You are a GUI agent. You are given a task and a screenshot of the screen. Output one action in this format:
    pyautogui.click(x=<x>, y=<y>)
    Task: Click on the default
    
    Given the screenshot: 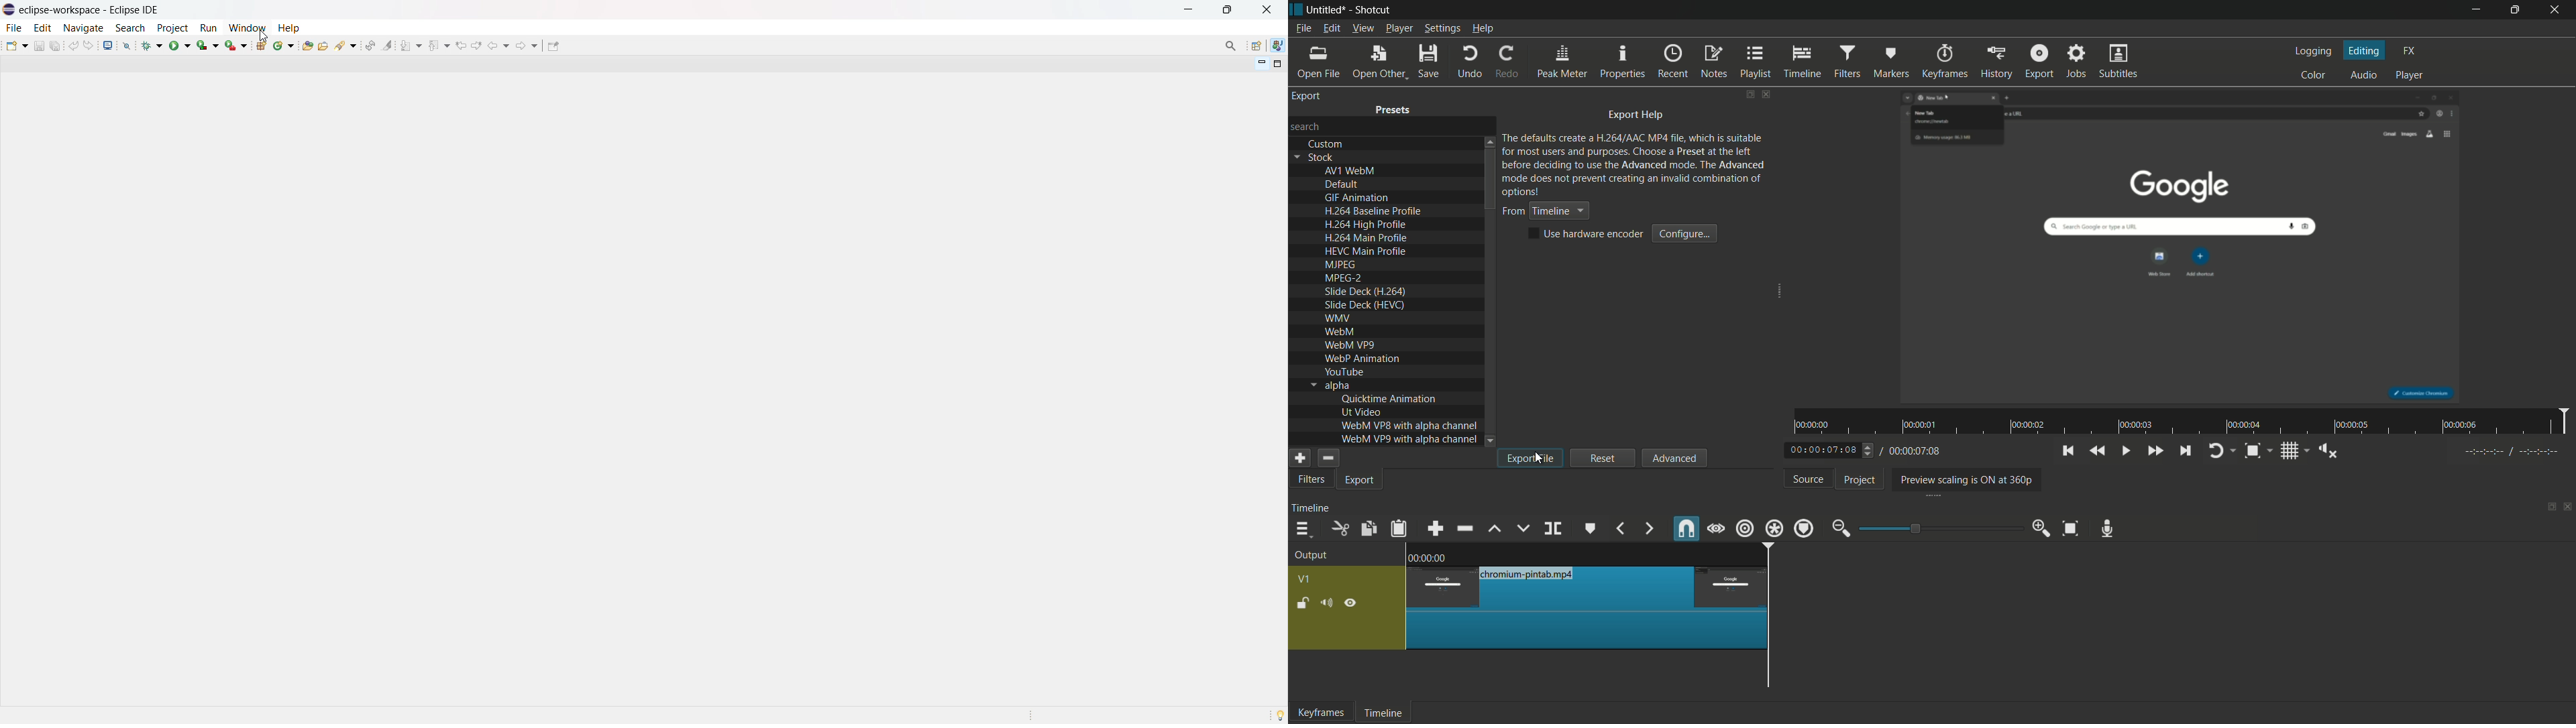 What is the action you would take?
    pyautogui.click(x=1342, y=184)
    